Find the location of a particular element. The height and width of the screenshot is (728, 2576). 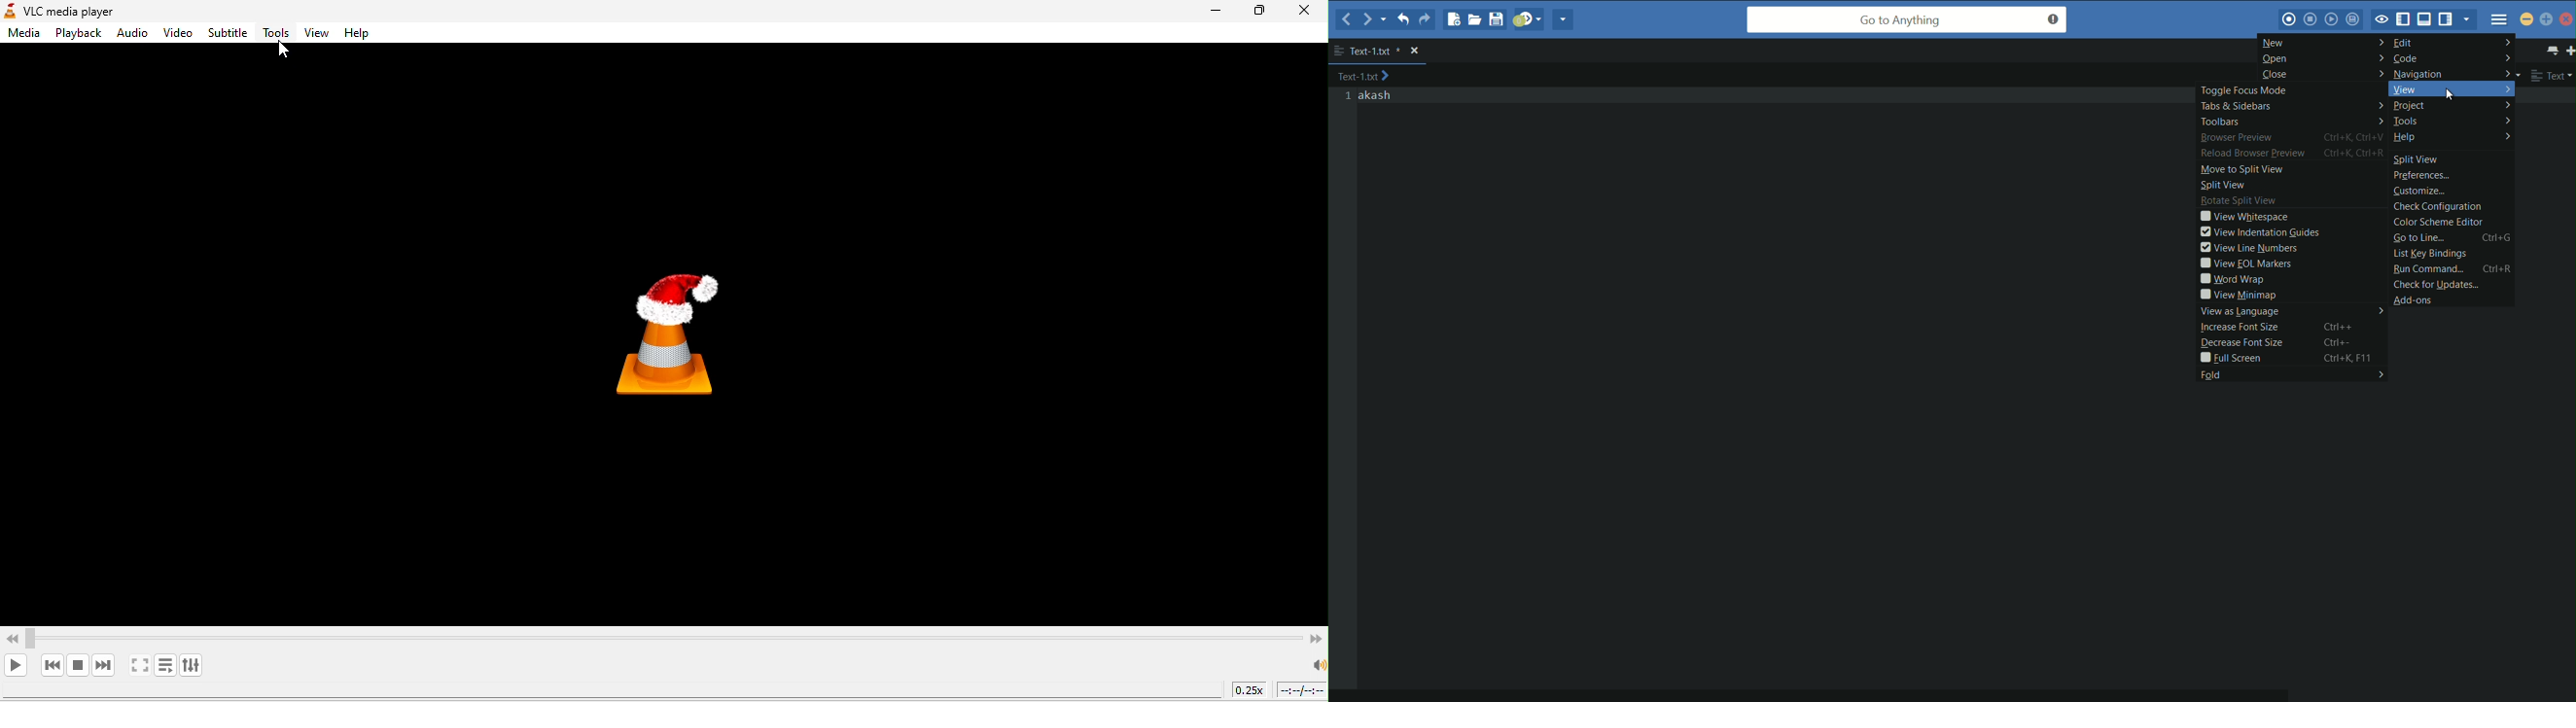

view as language is located at coordinates (2292, 311).